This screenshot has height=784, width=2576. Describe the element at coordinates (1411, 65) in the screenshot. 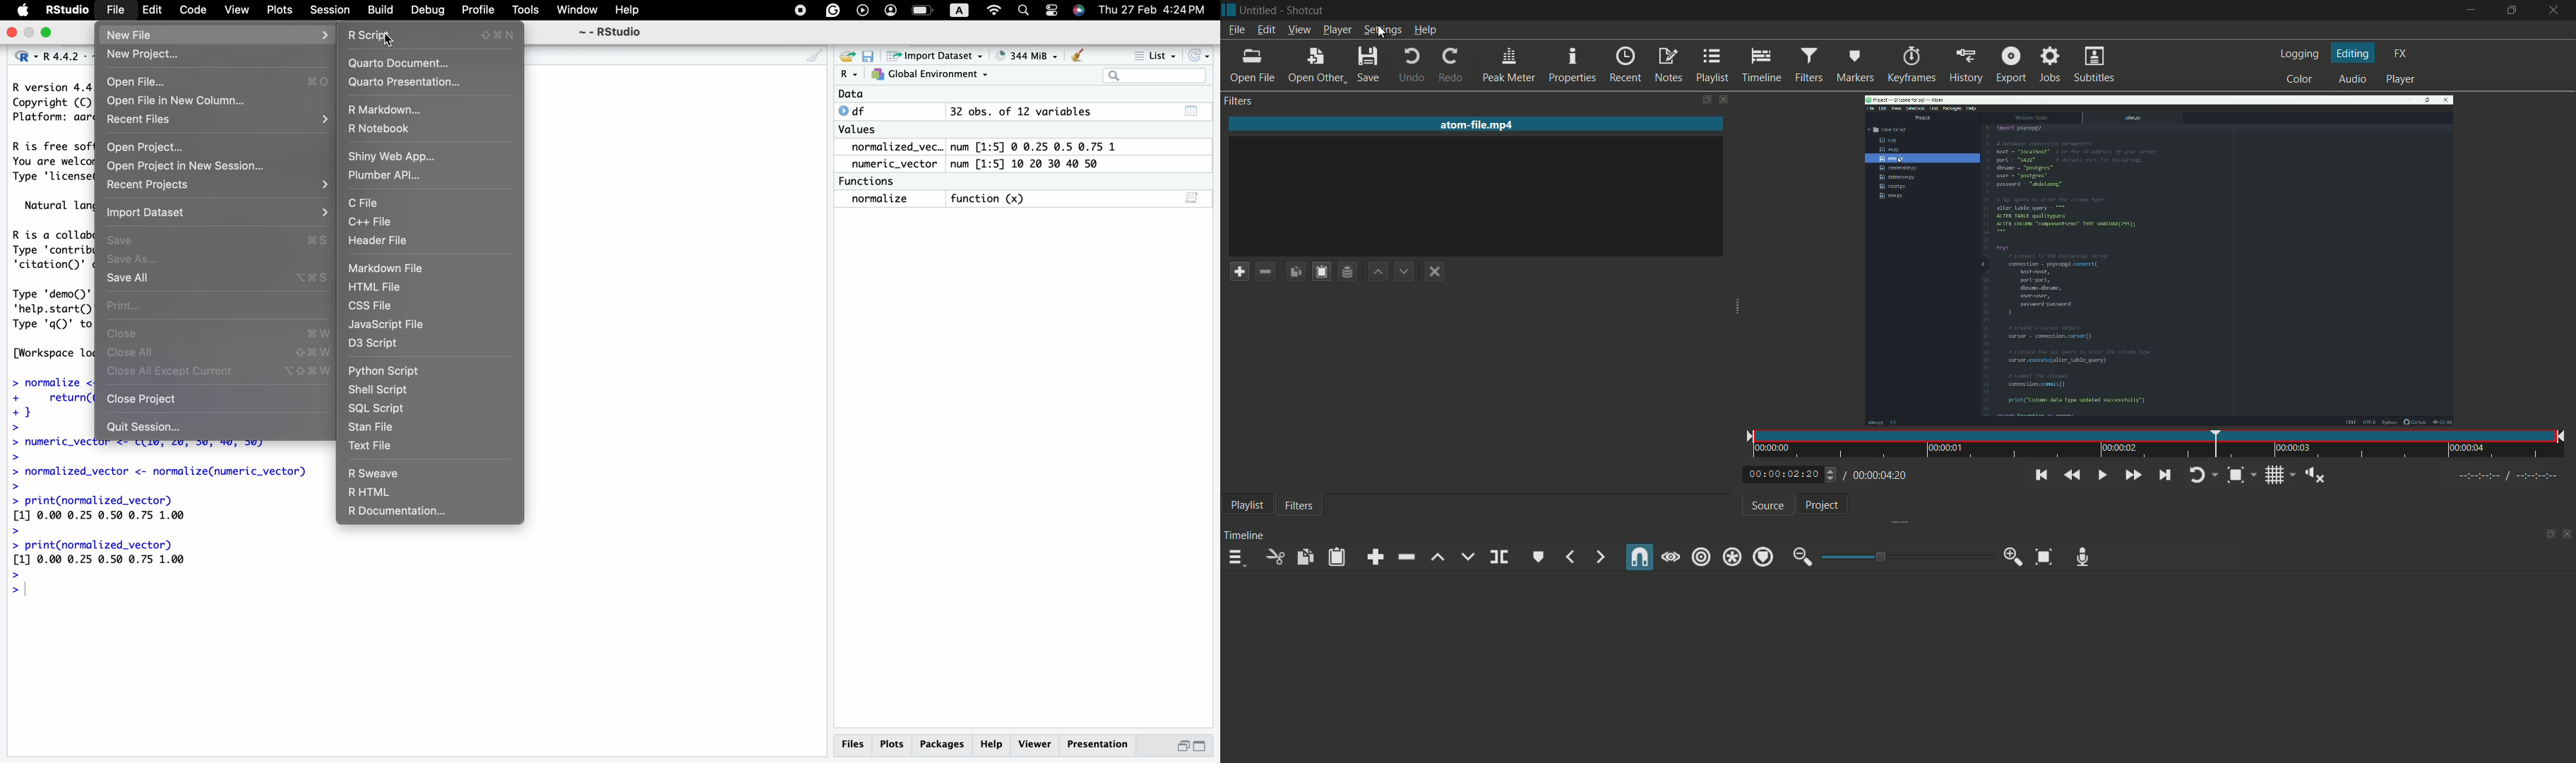

I see `undo` at that location.